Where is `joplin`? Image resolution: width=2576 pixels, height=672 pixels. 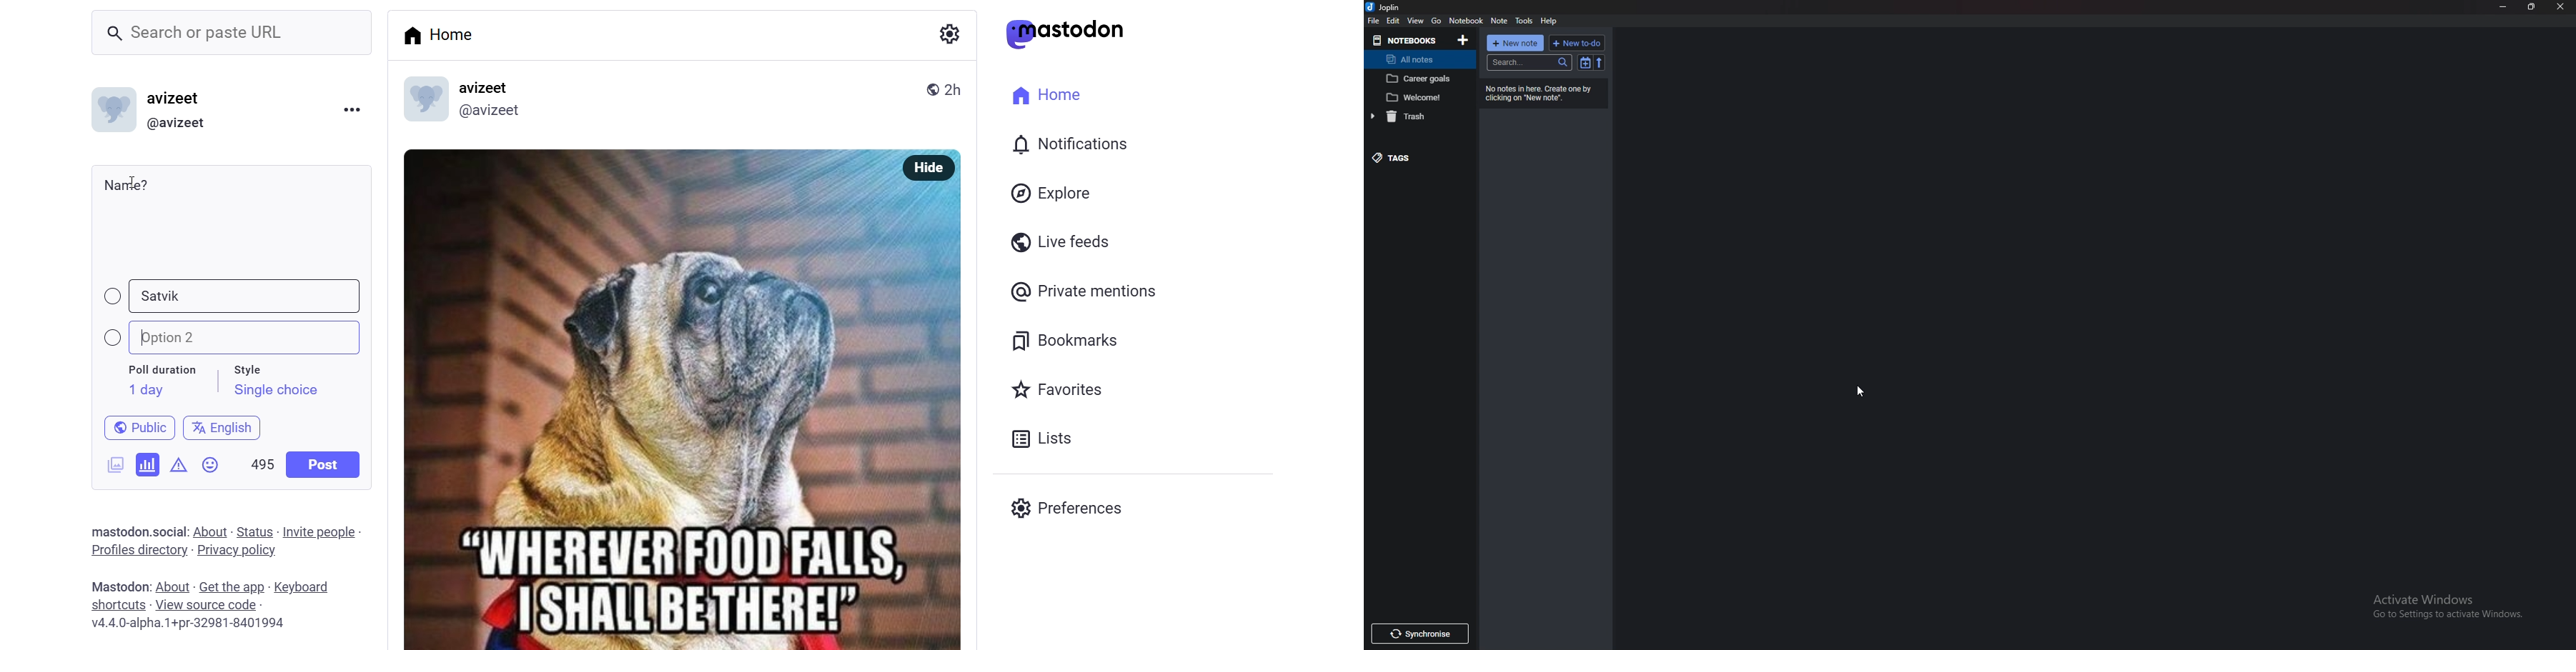 joplin is located at coordinates (1386, 6).